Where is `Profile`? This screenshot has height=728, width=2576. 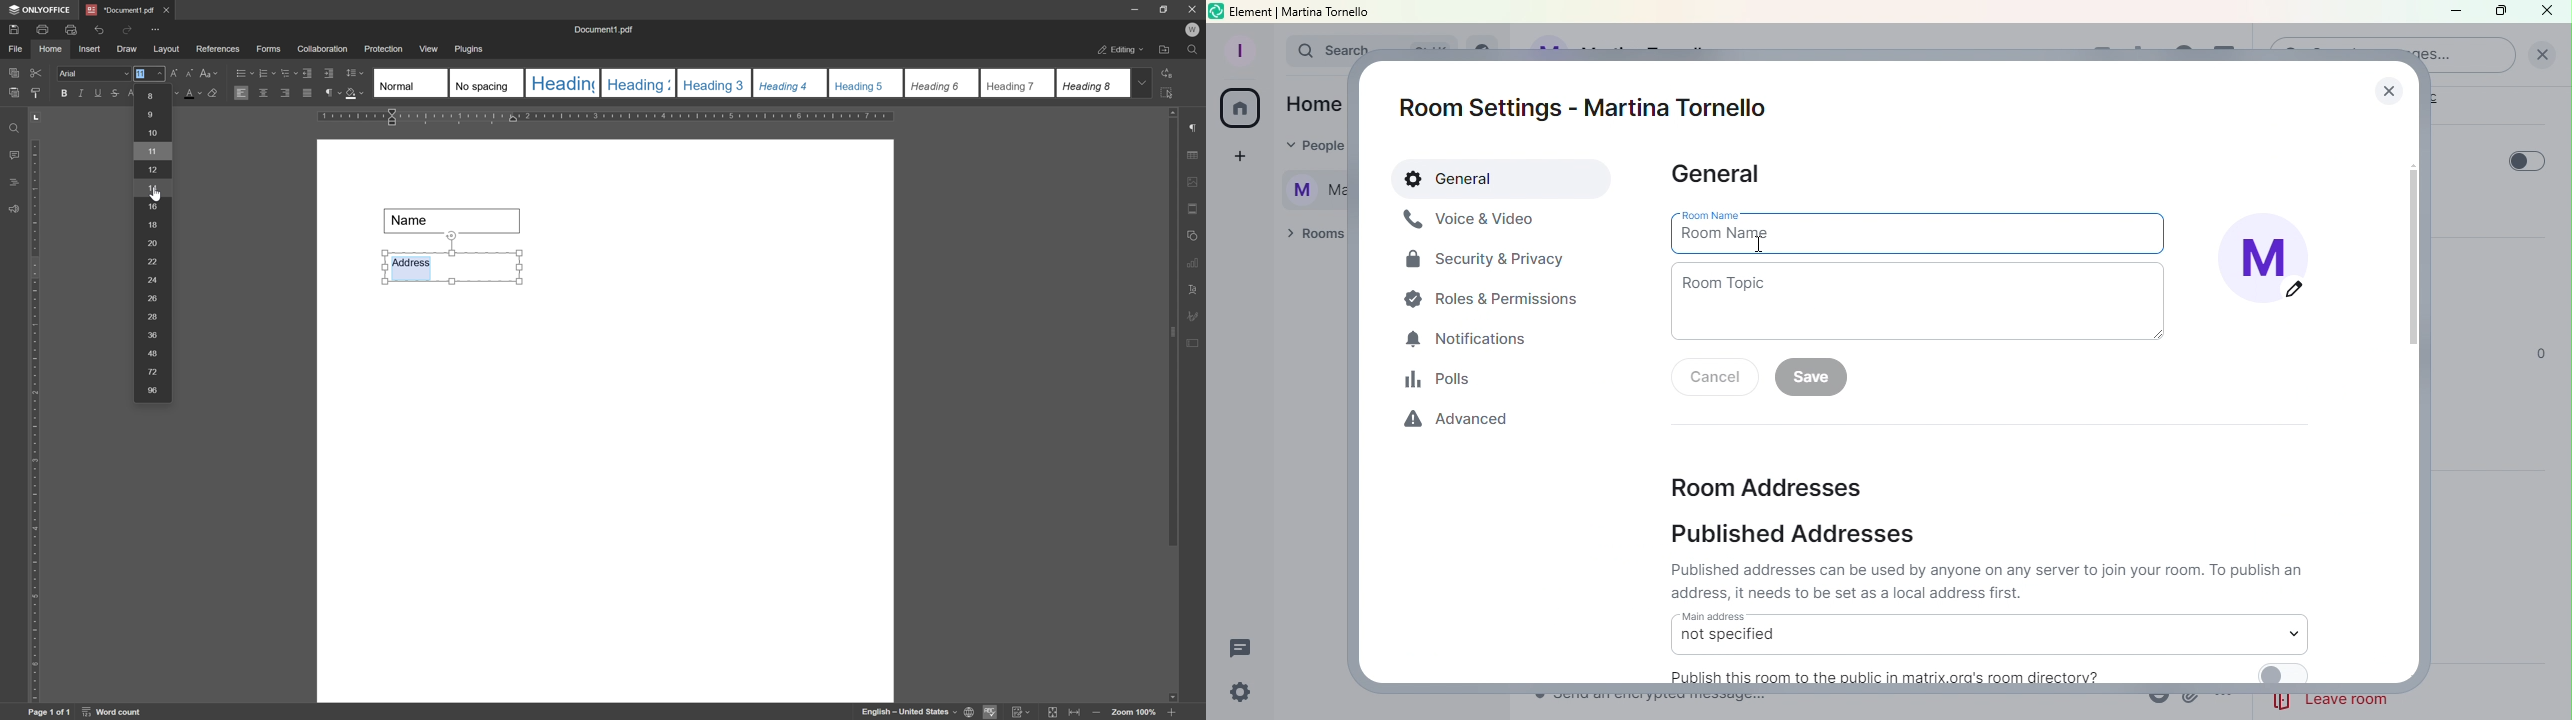
Profile is located at coordinates (1237, 48).